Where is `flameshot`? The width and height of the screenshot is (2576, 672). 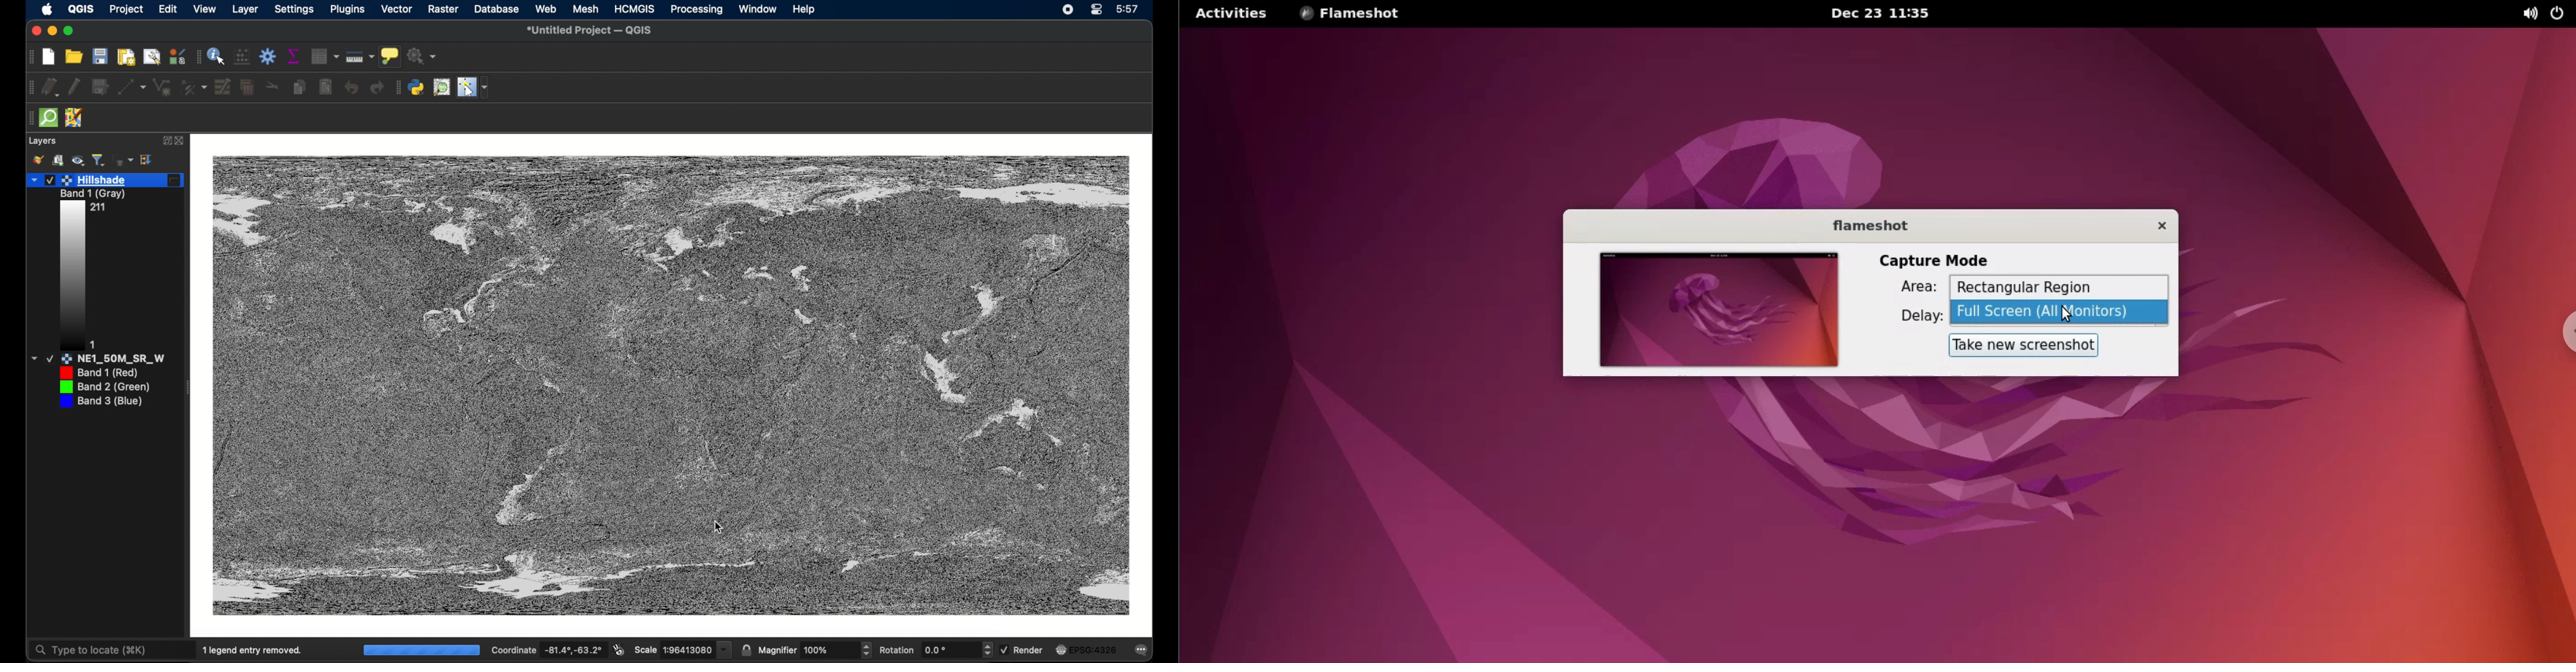
flameshot is located at coordinates (1870, 225).